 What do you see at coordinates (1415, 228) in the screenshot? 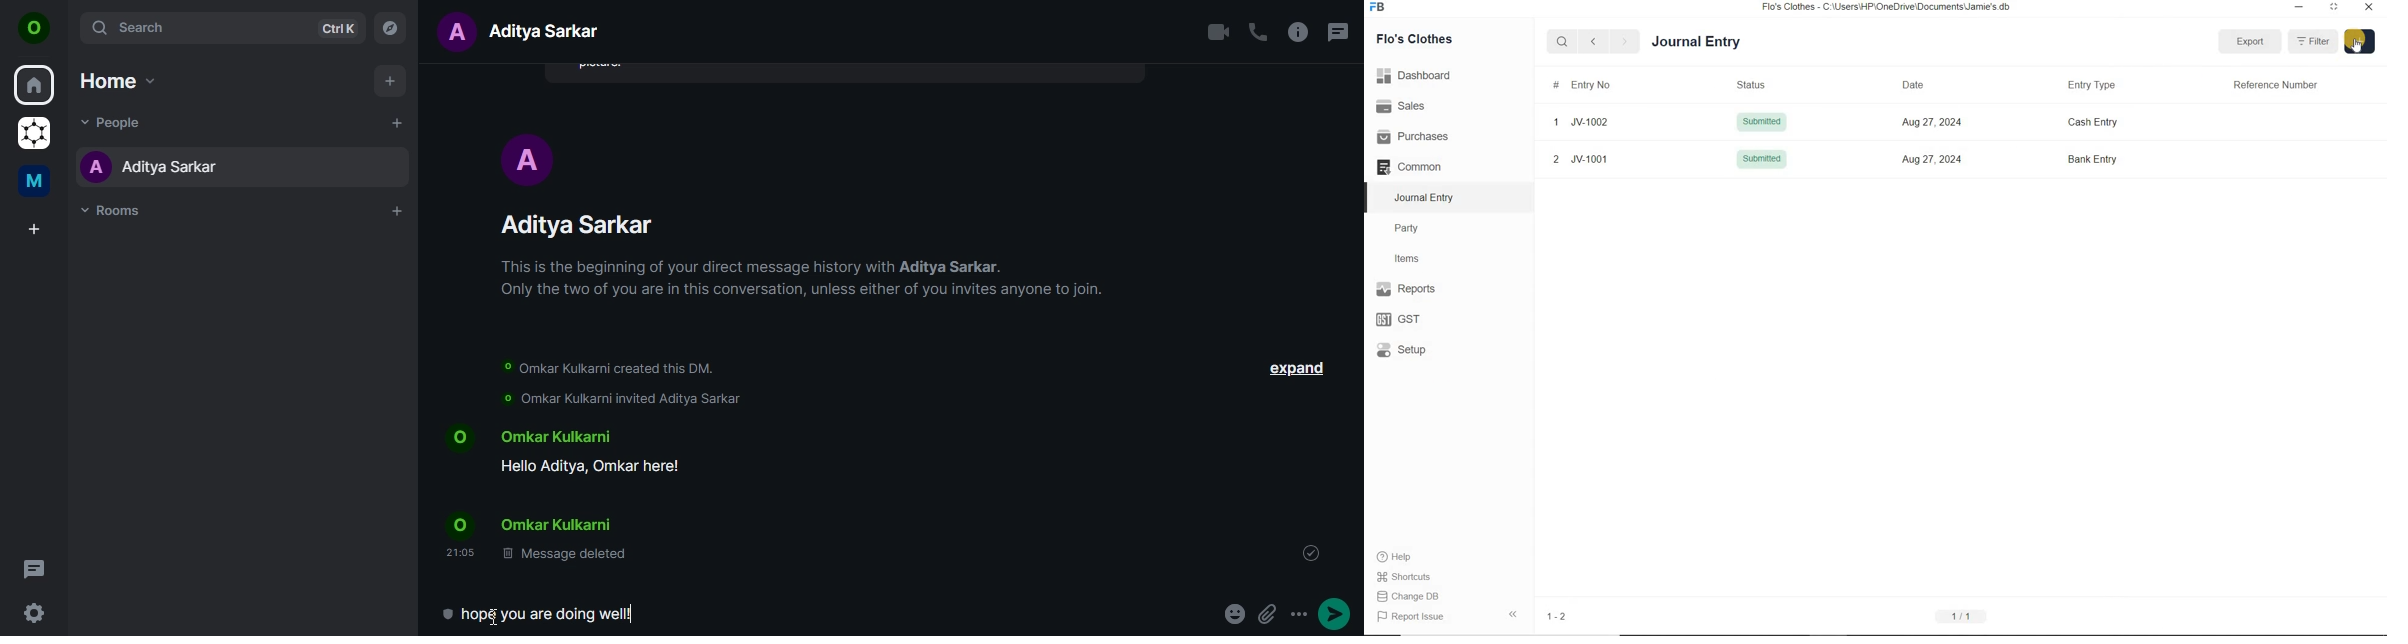
I see `Party` at bounding box center [1415, 228].